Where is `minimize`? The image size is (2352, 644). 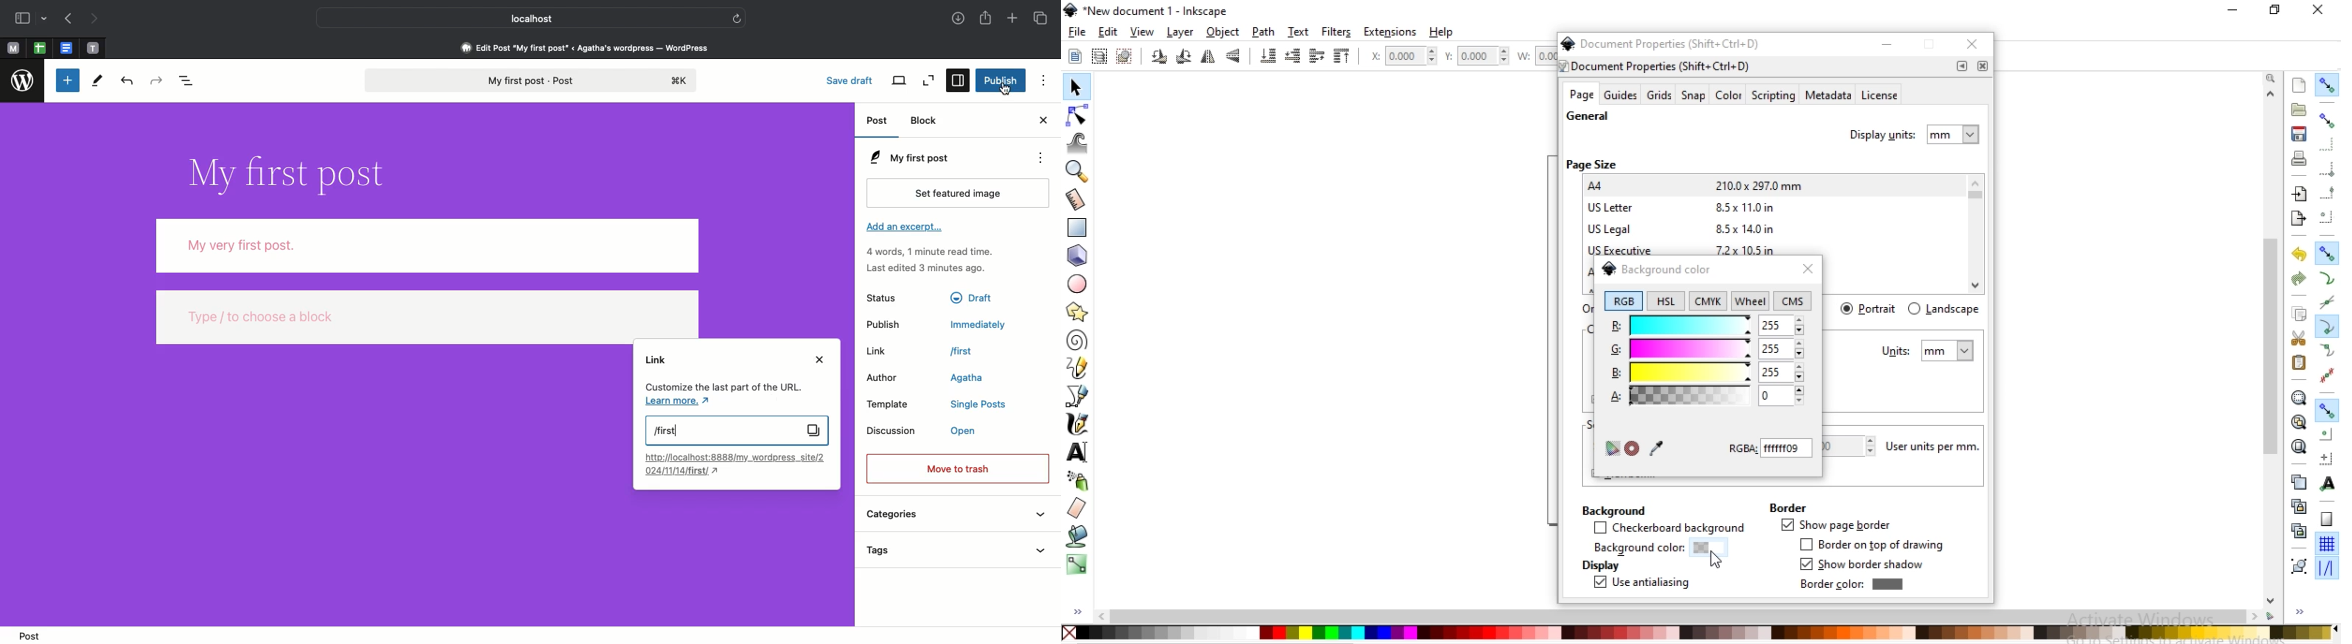
minimize is located at coordinates (2230, 8).